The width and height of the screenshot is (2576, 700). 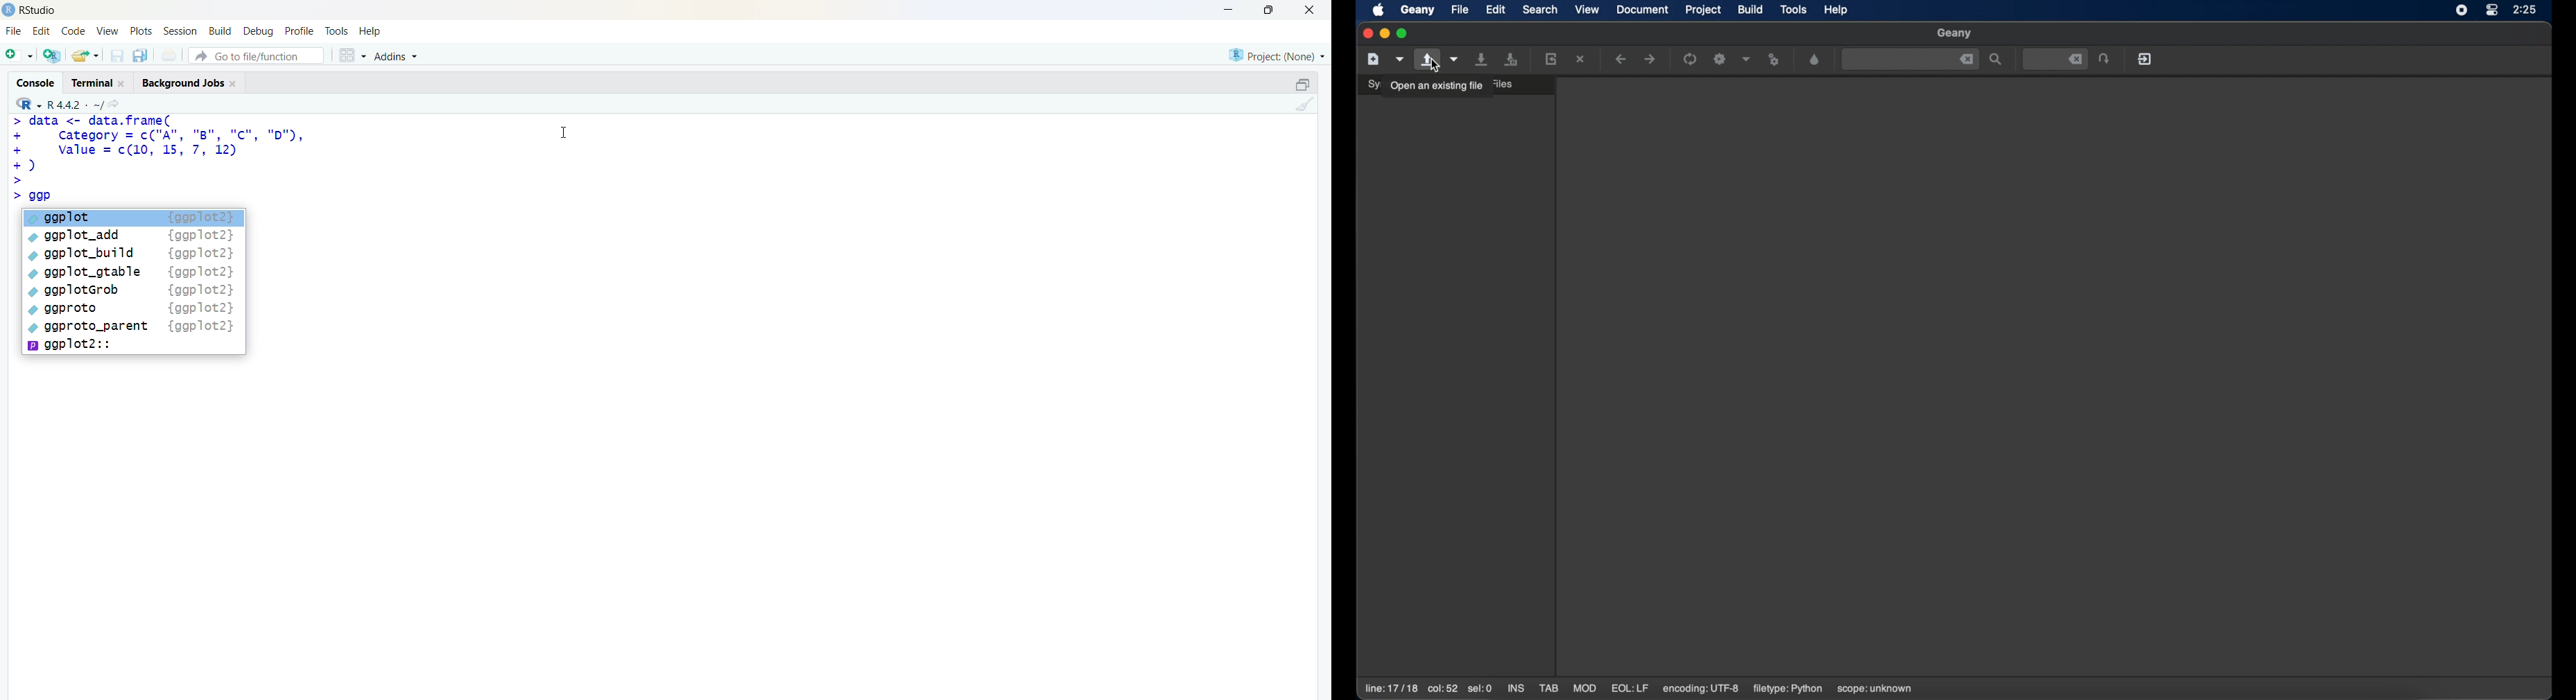 I want to click on run or view file, so click(x=1774, y=60).